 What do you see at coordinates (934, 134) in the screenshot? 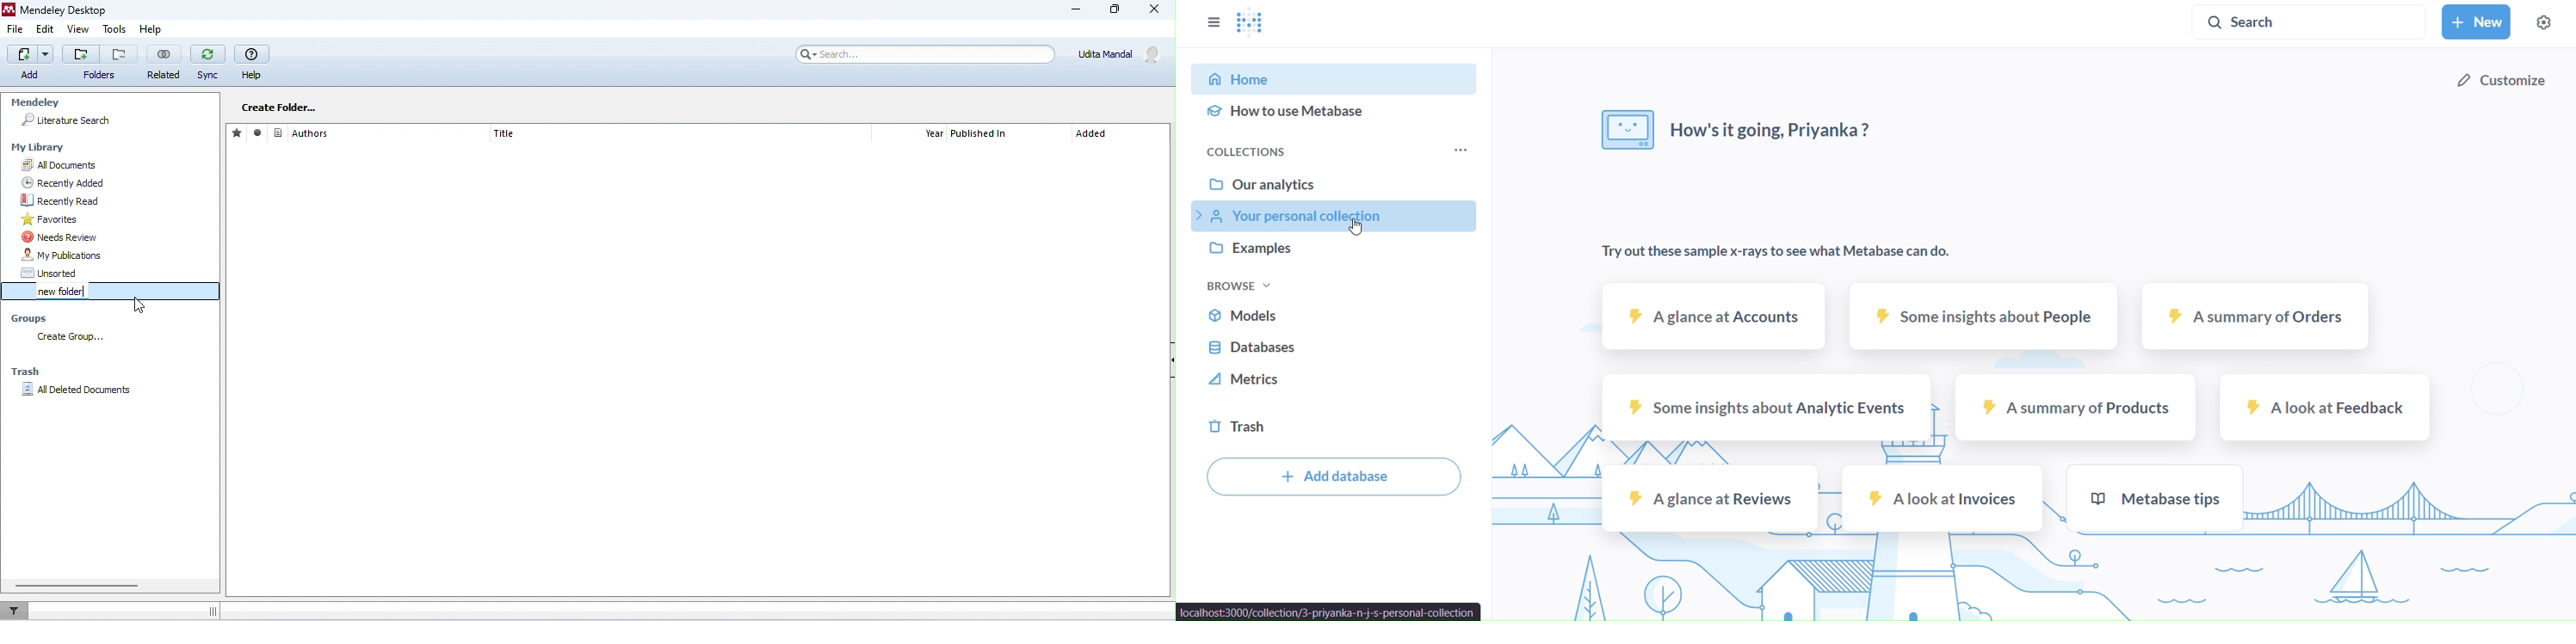
I see `year` at bounding box center [934, 134].